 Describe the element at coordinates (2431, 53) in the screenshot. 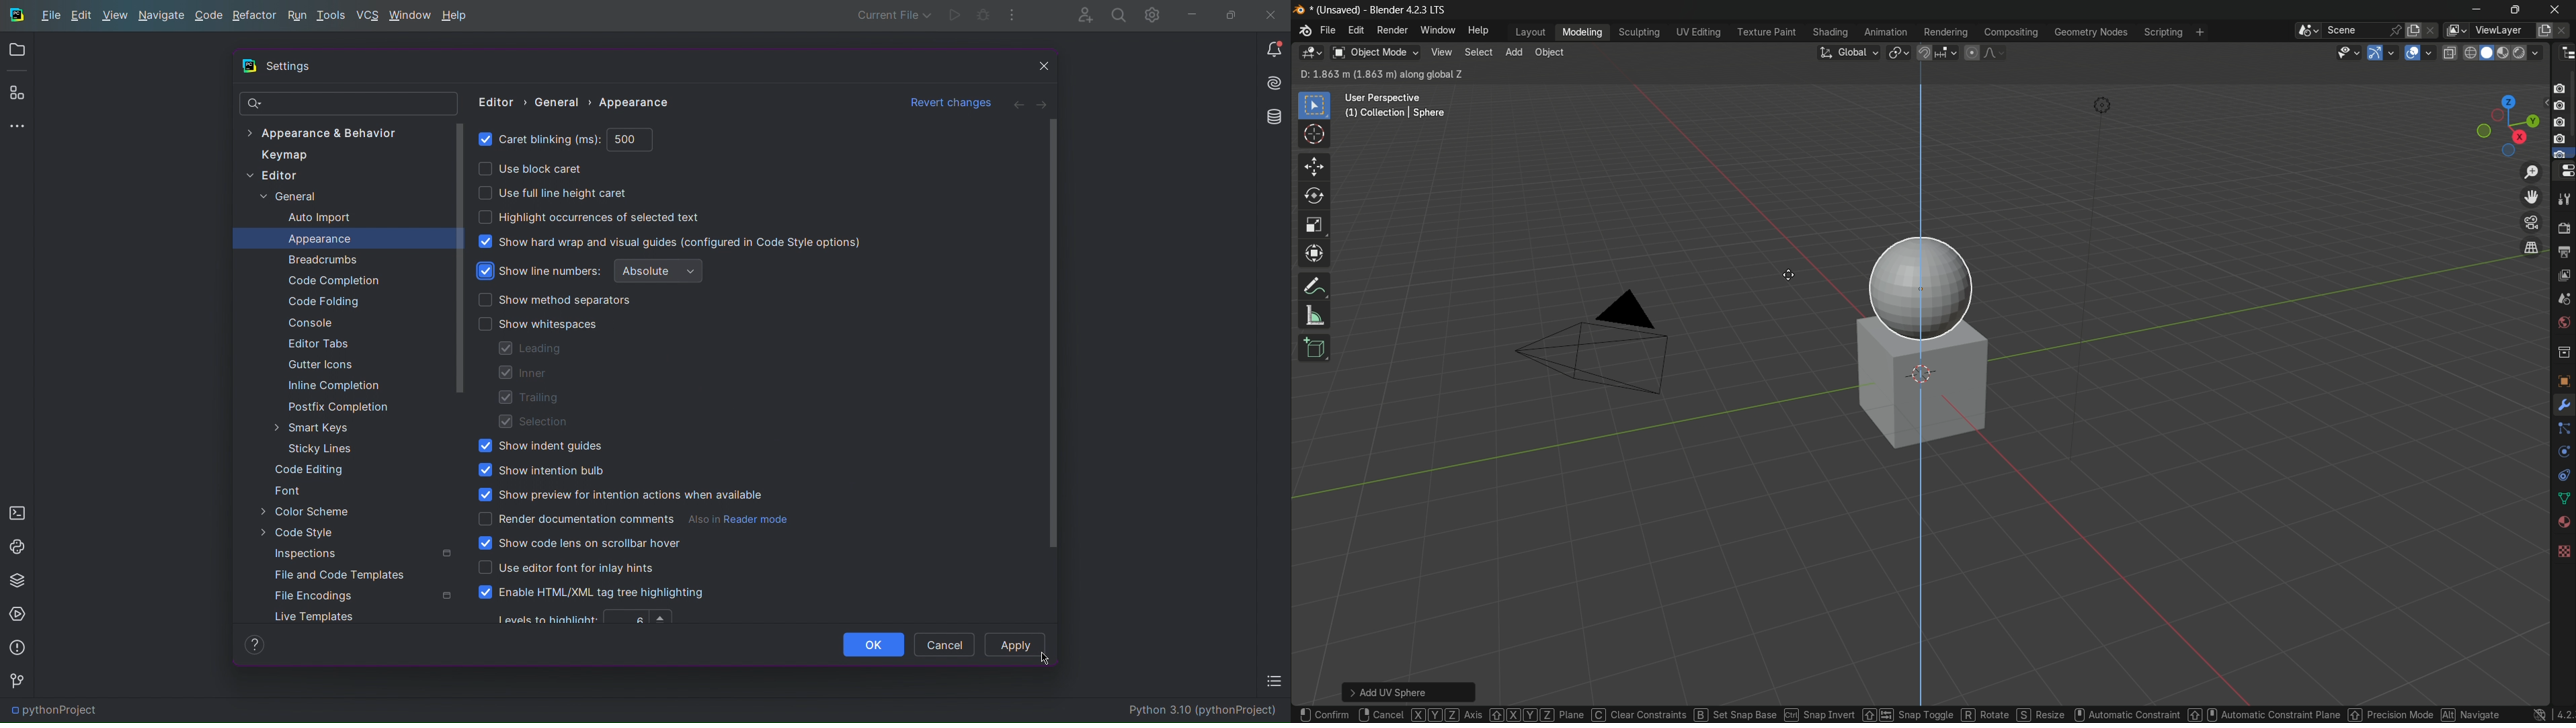

I see `show overlays` at that location.